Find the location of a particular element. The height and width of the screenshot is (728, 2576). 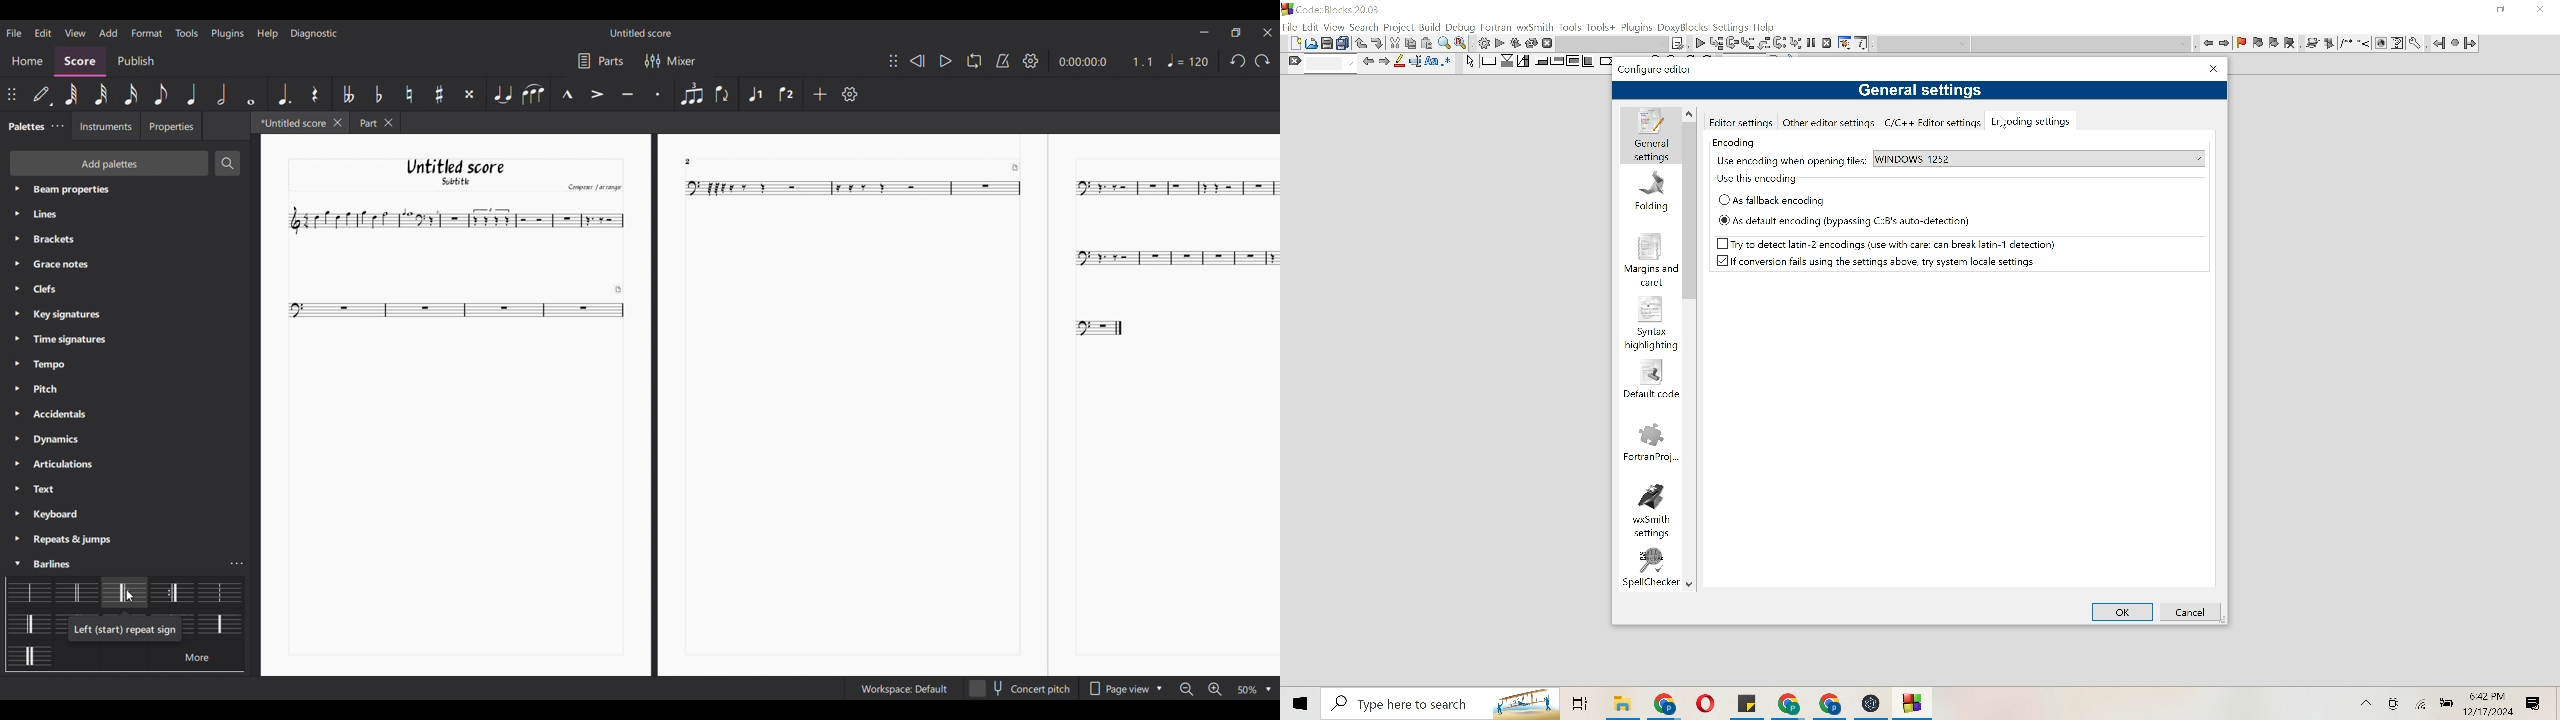

Palette settings is located at coordinates (72, 240).